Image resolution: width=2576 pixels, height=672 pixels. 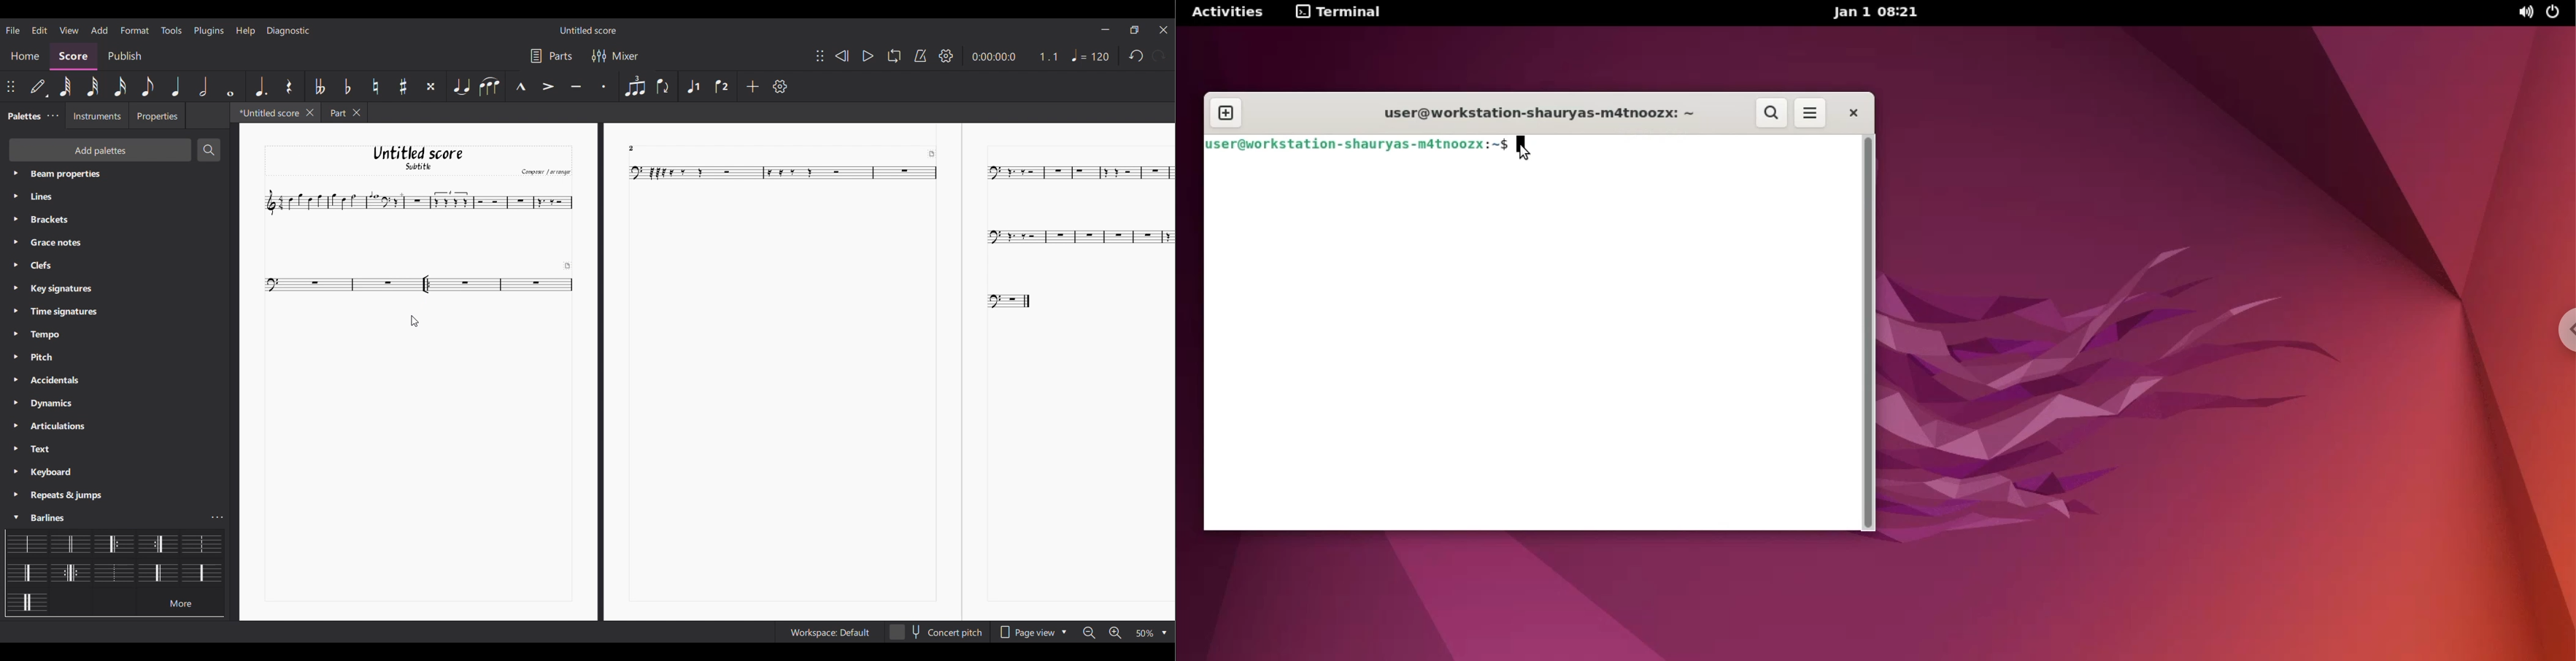 What do you see at coordinates (24, 56) in the screenshot?
I see `Home section` at bounding box center [24, 56].